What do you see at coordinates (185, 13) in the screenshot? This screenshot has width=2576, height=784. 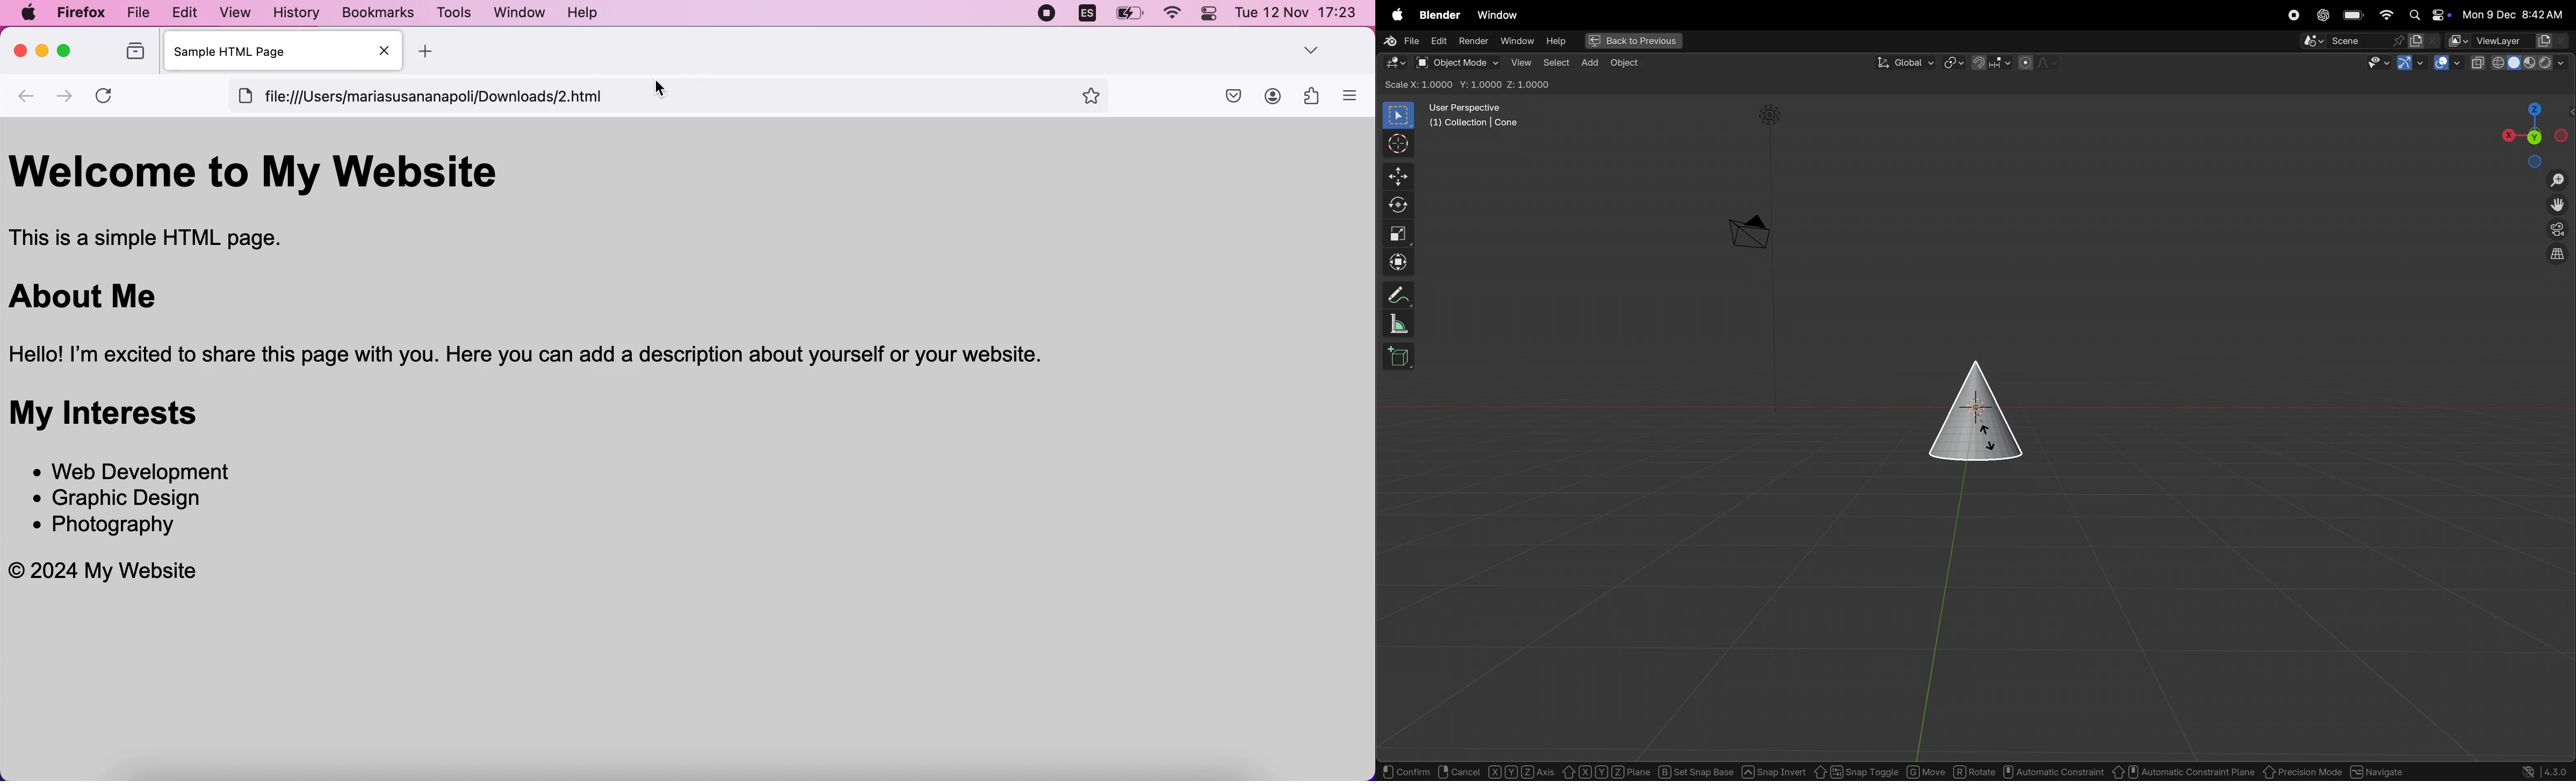 I see `edit` at bounding box center [185, 13].